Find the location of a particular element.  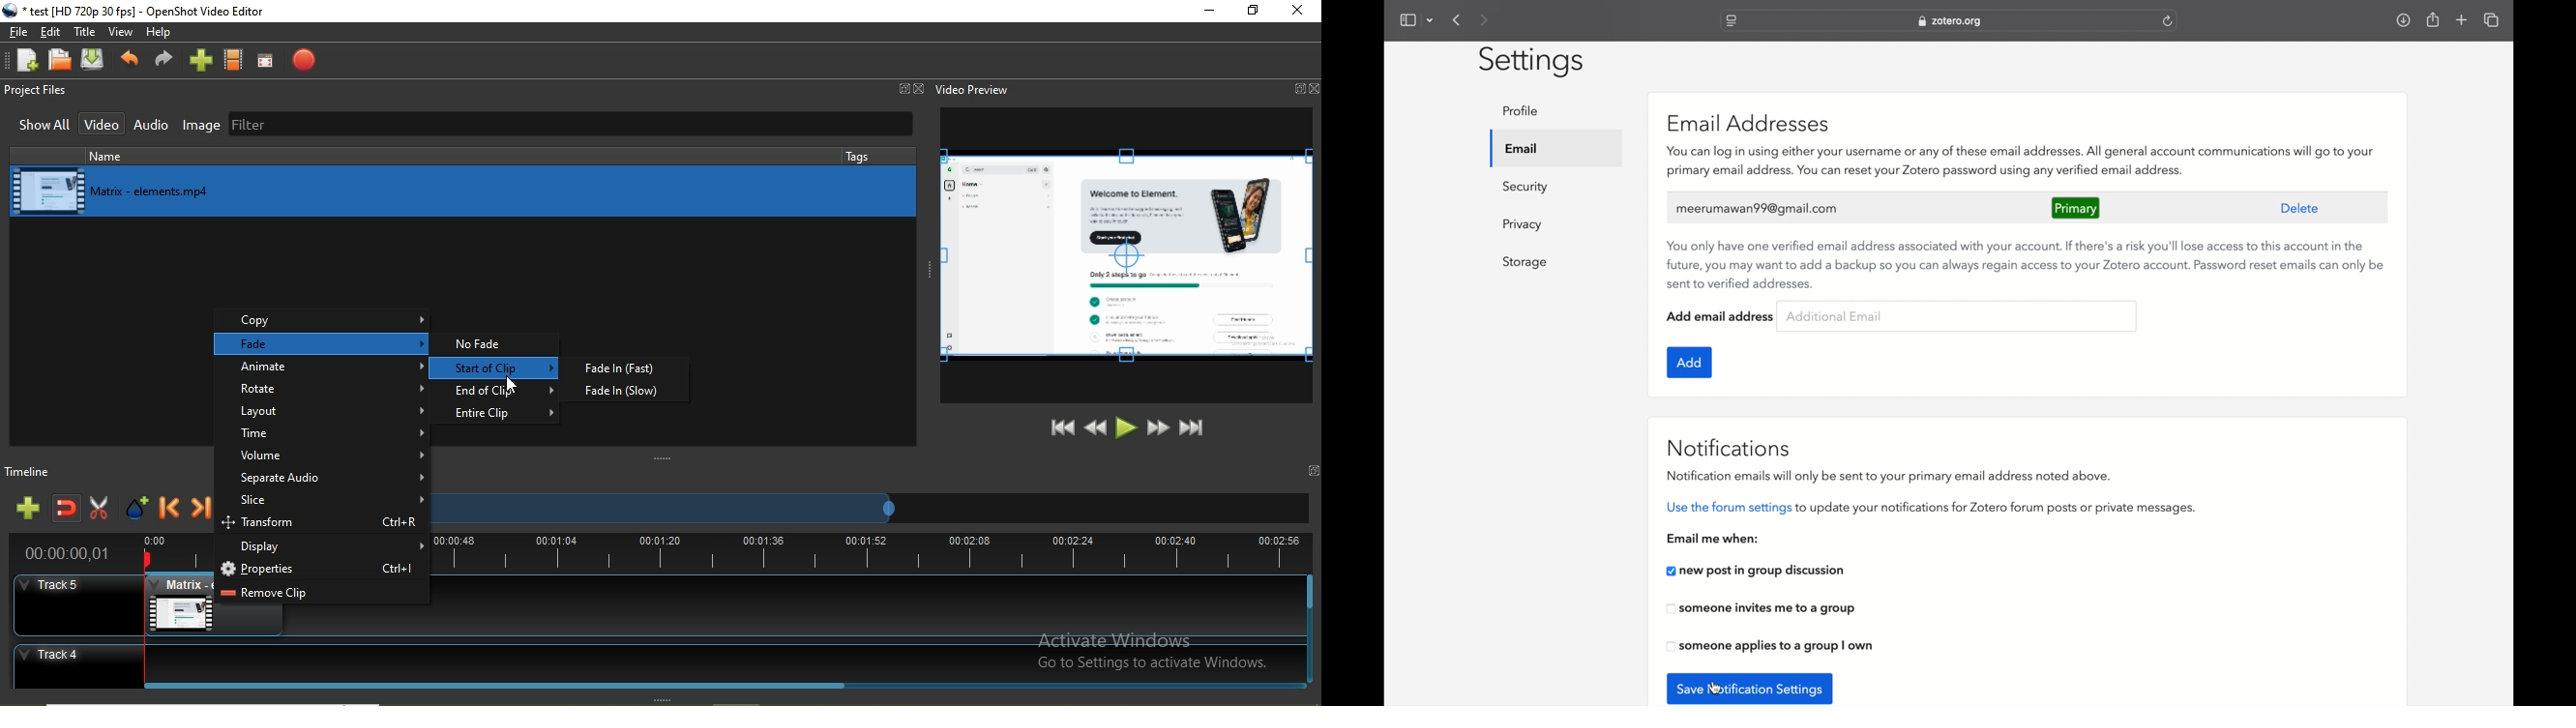

delete is located at coordinates (2300, 207).